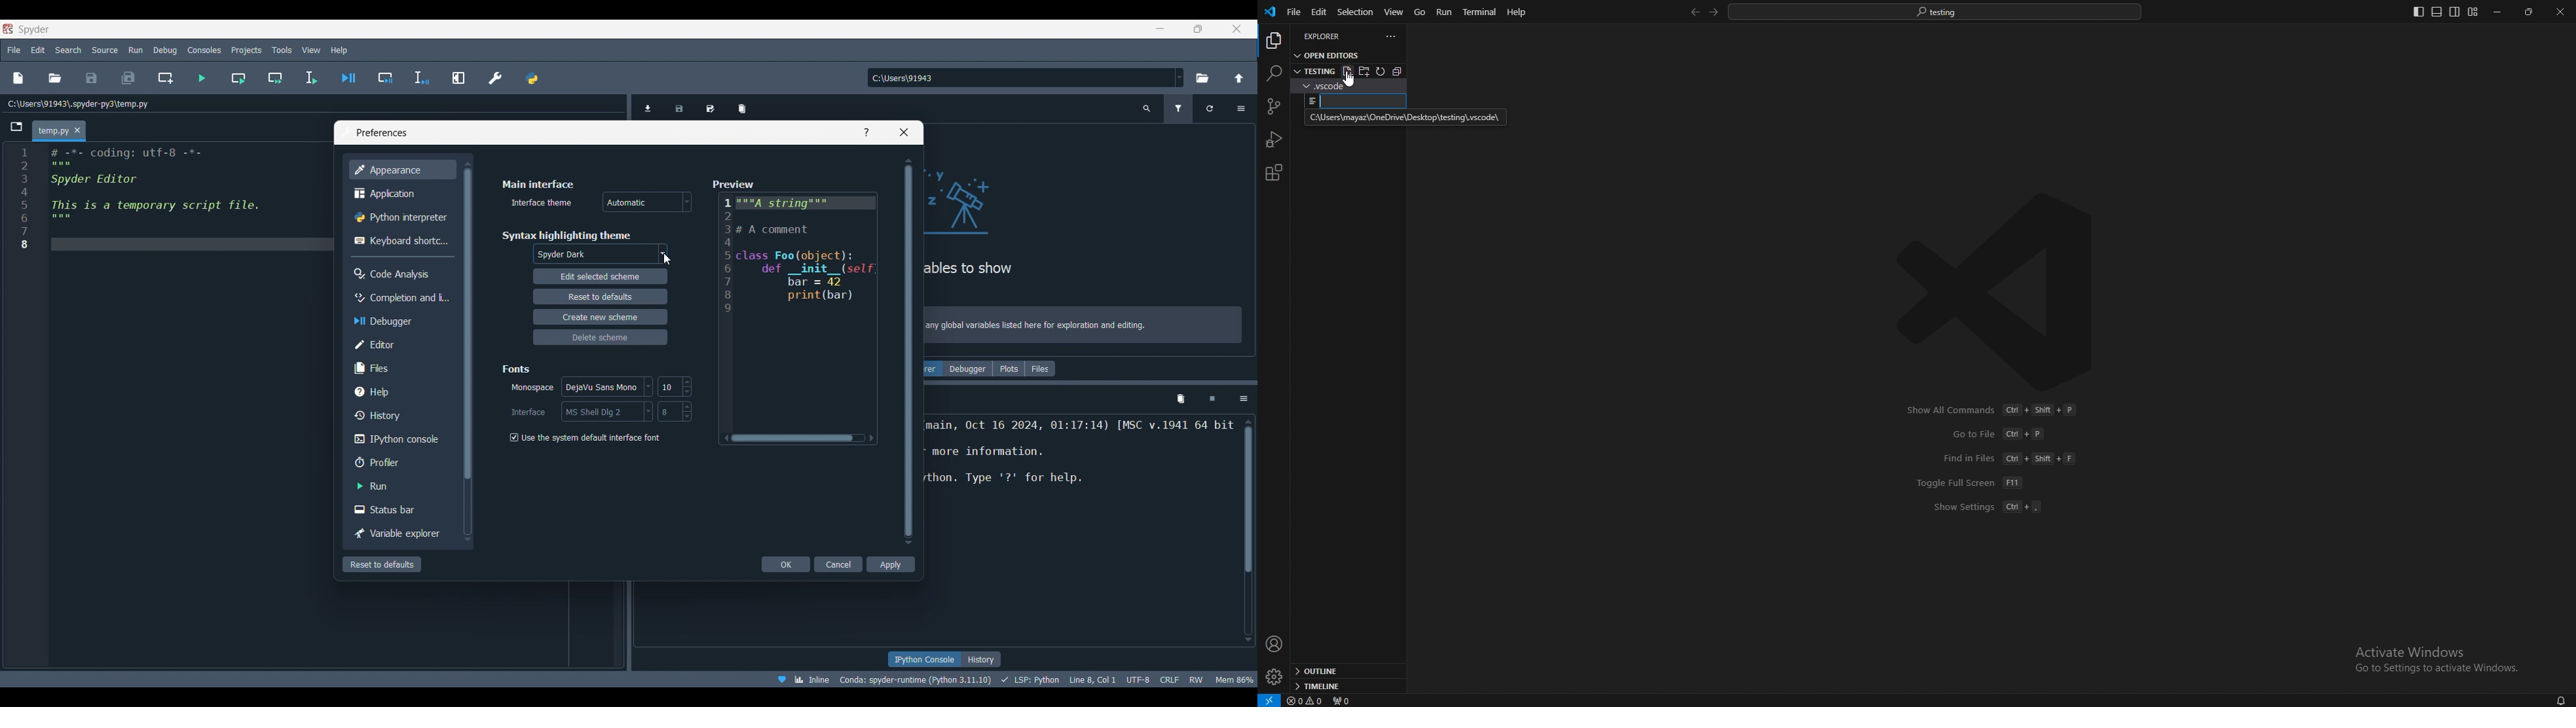 The image size is (2576, 728). I want to click on Consoles menu, so click(204, 49).